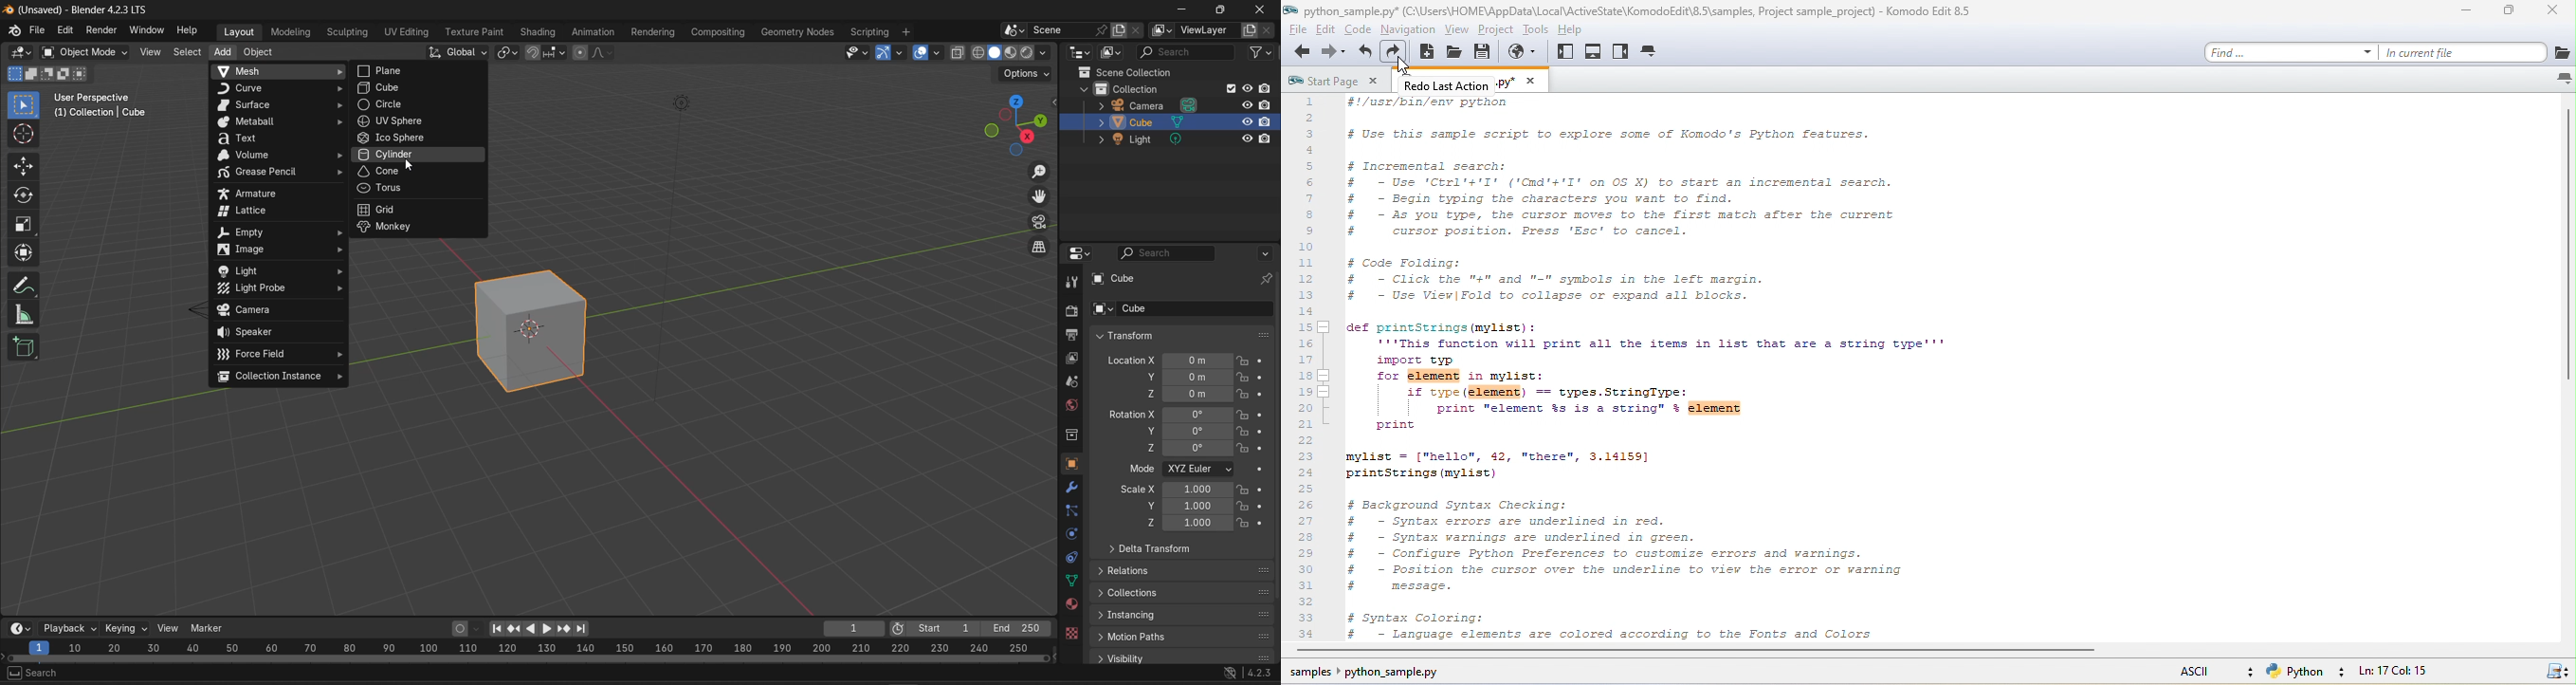 The height and width of the screenshot is (700, 2576). Describe the element at coordinates (1262, 504) in the screenshot. I see `animate property` at that location.